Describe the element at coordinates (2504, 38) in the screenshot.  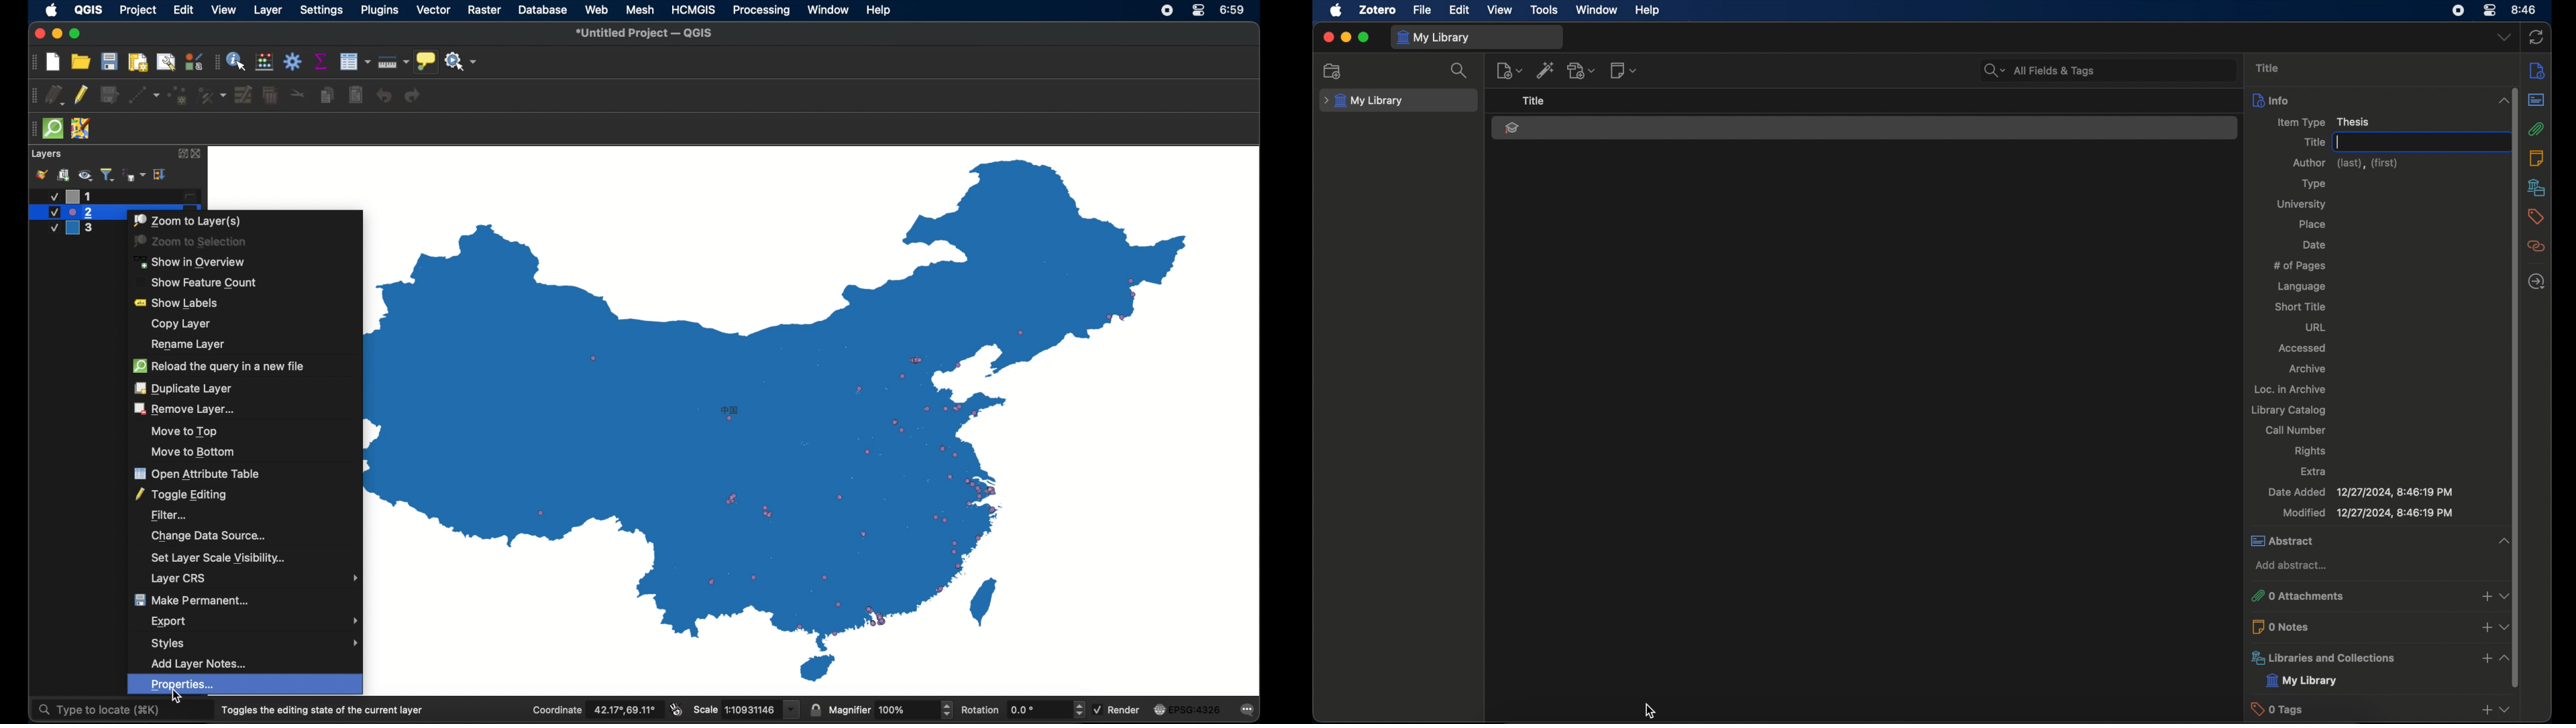
I see `dropdown` at that location.